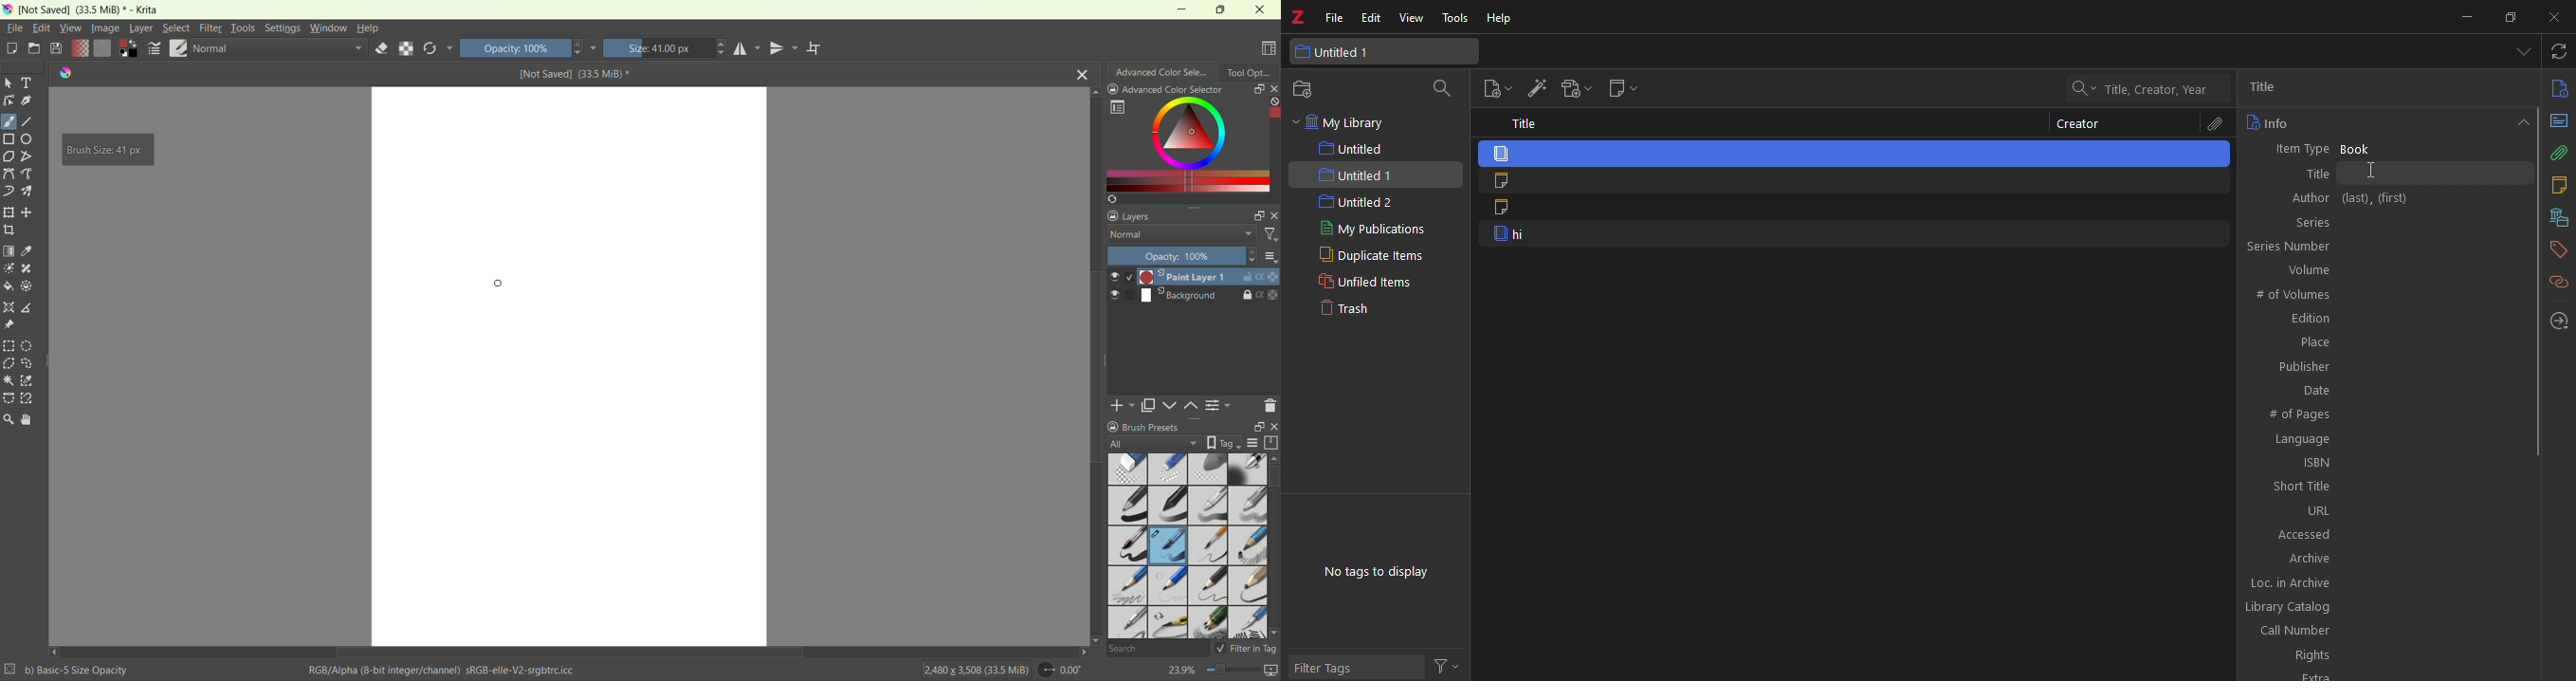  Describe the element at coordinates (1253, 443) in the screenshot. I see `display` at that location.